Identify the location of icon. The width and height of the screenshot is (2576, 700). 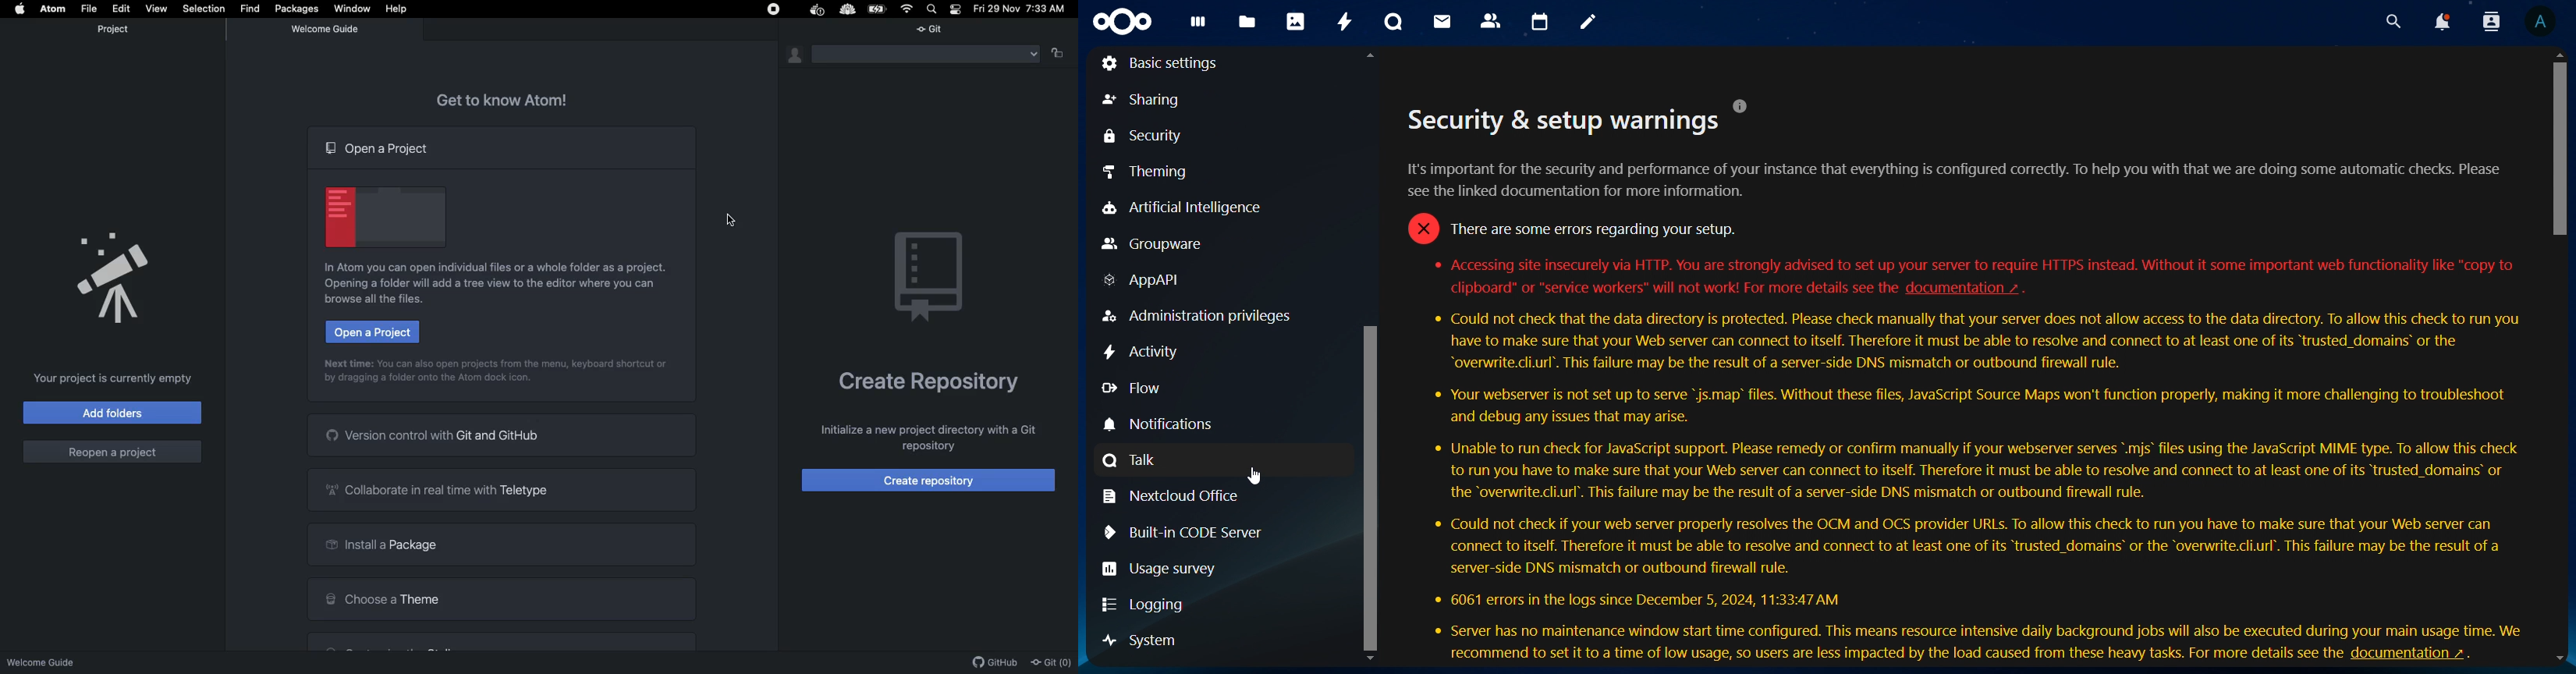
(1123, 23).